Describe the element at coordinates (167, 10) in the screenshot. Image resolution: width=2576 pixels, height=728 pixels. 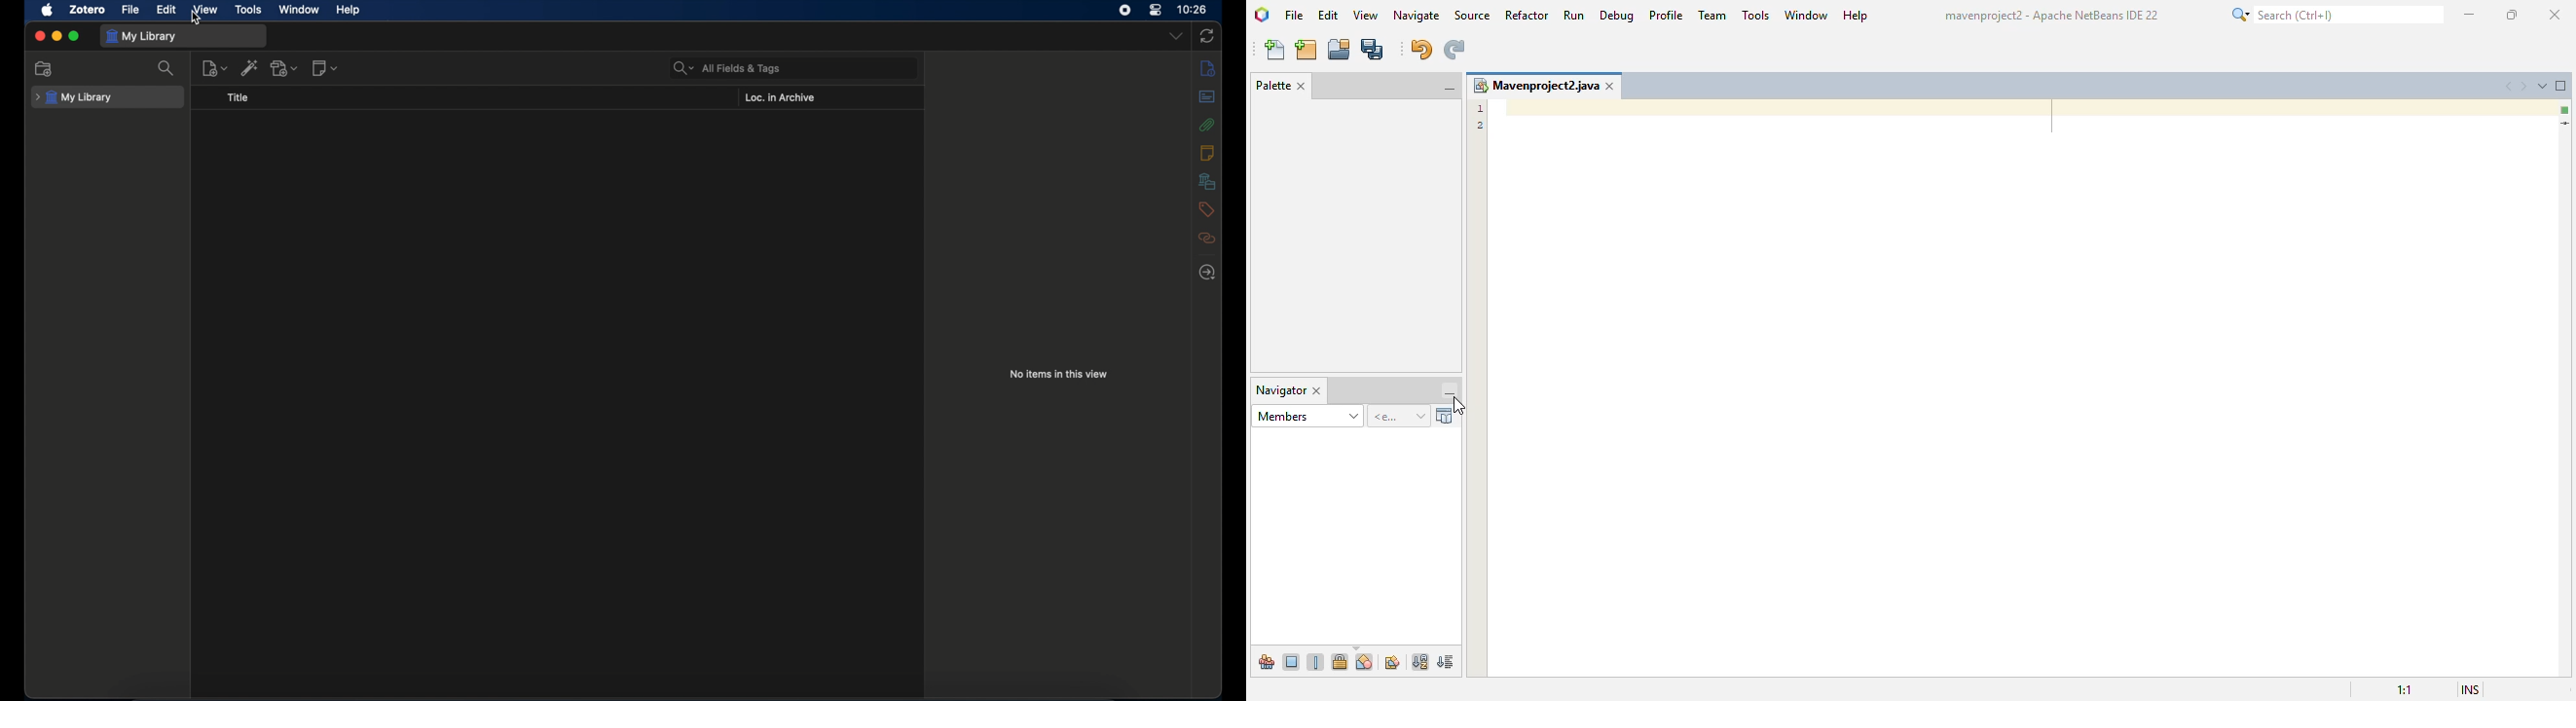
I see `edit` at that location.